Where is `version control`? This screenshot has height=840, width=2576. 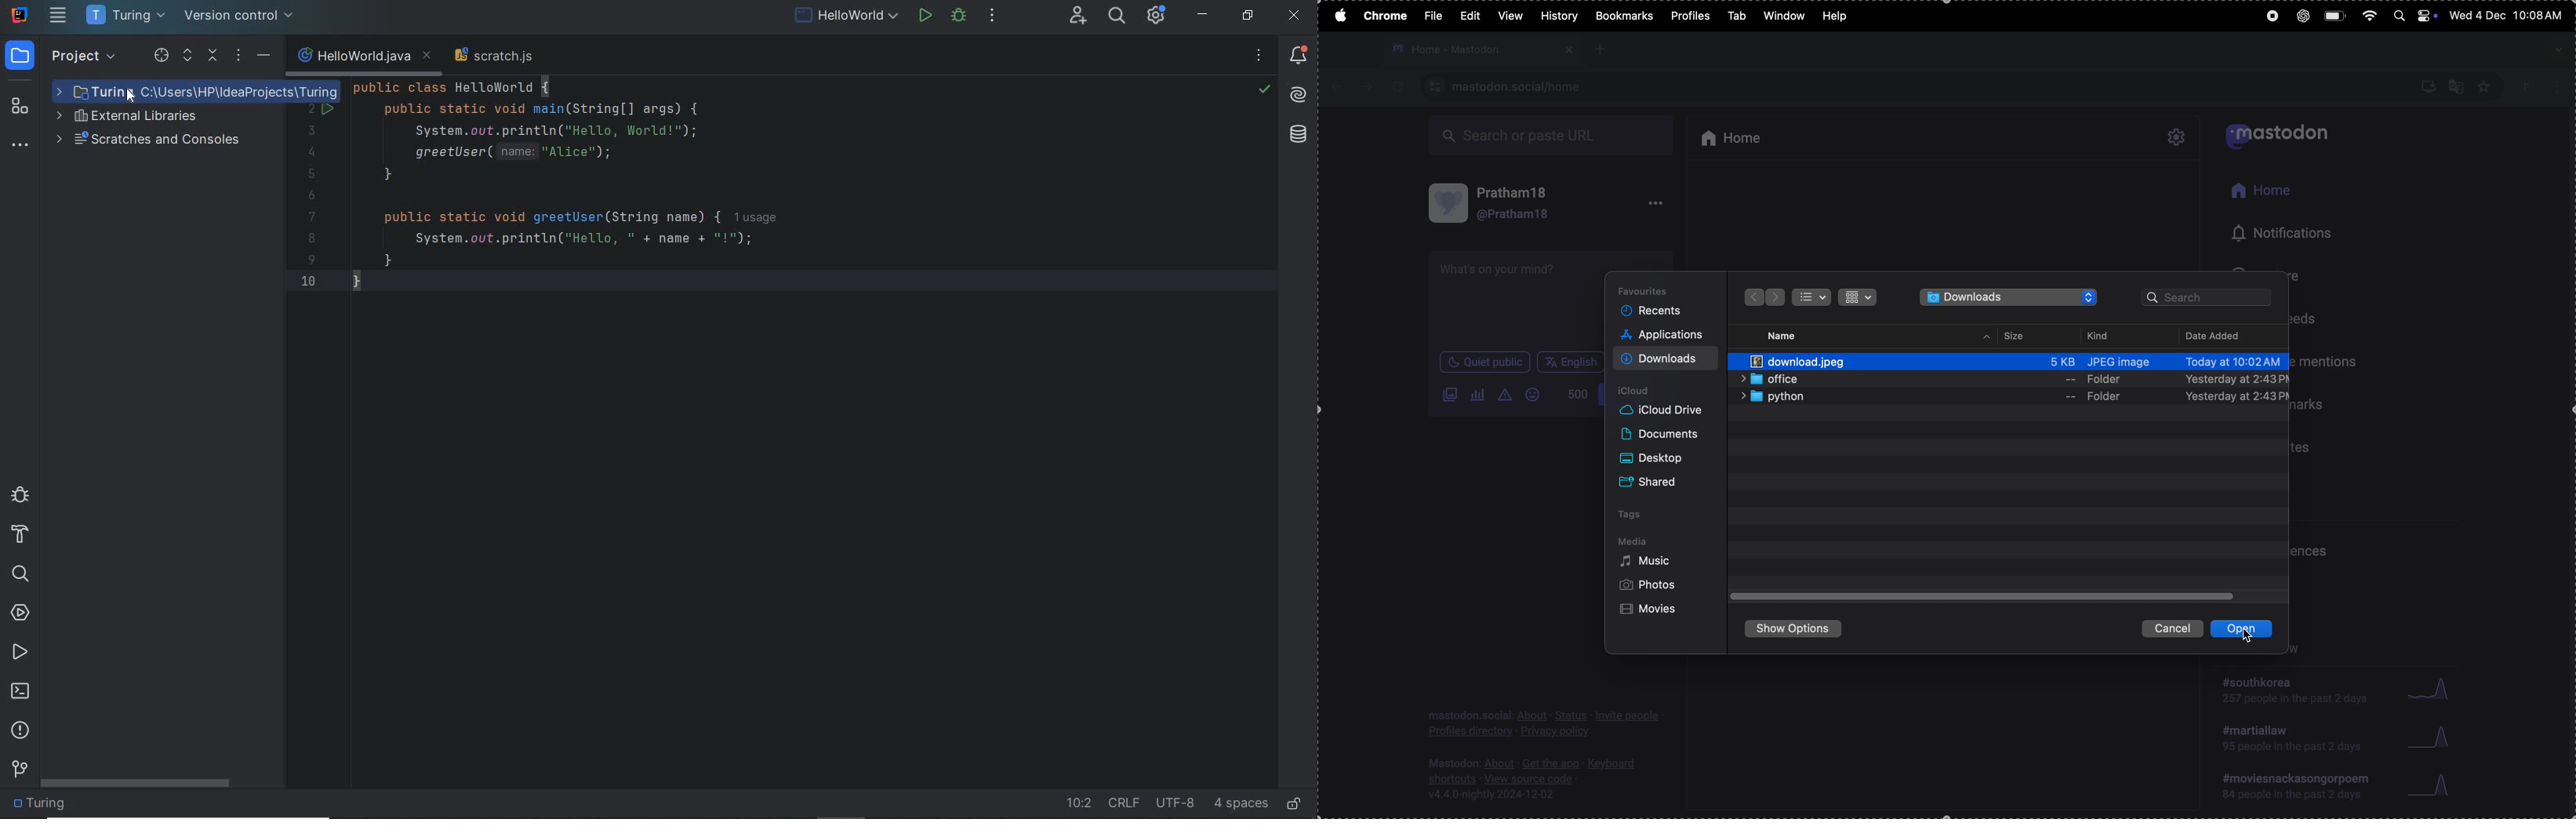 version control is located at coordinates (18, 770).